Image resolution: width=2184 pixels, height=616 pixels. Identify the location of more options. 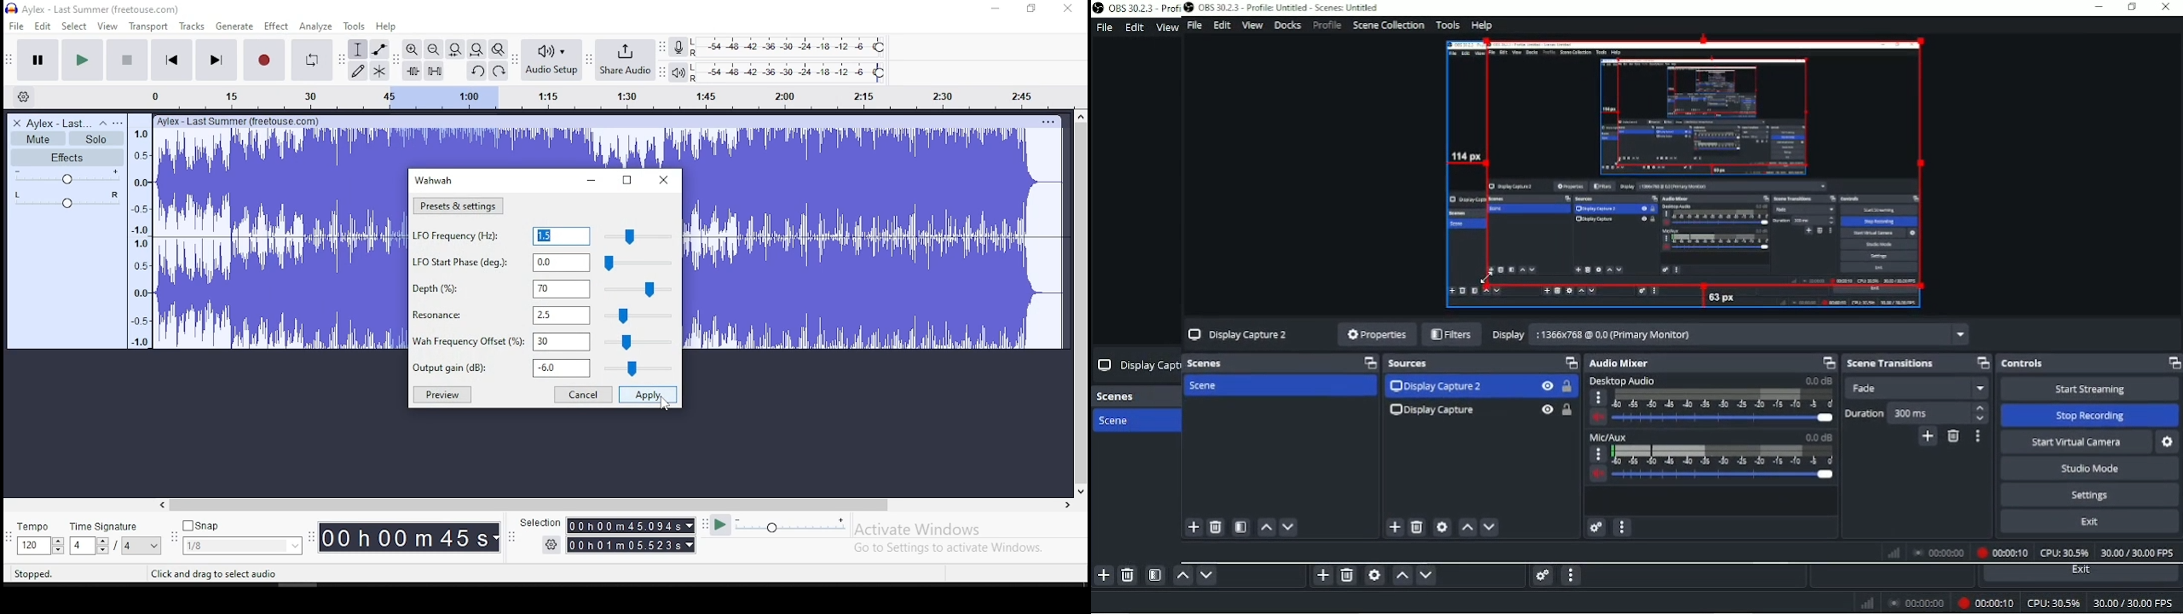
(1595, 455).